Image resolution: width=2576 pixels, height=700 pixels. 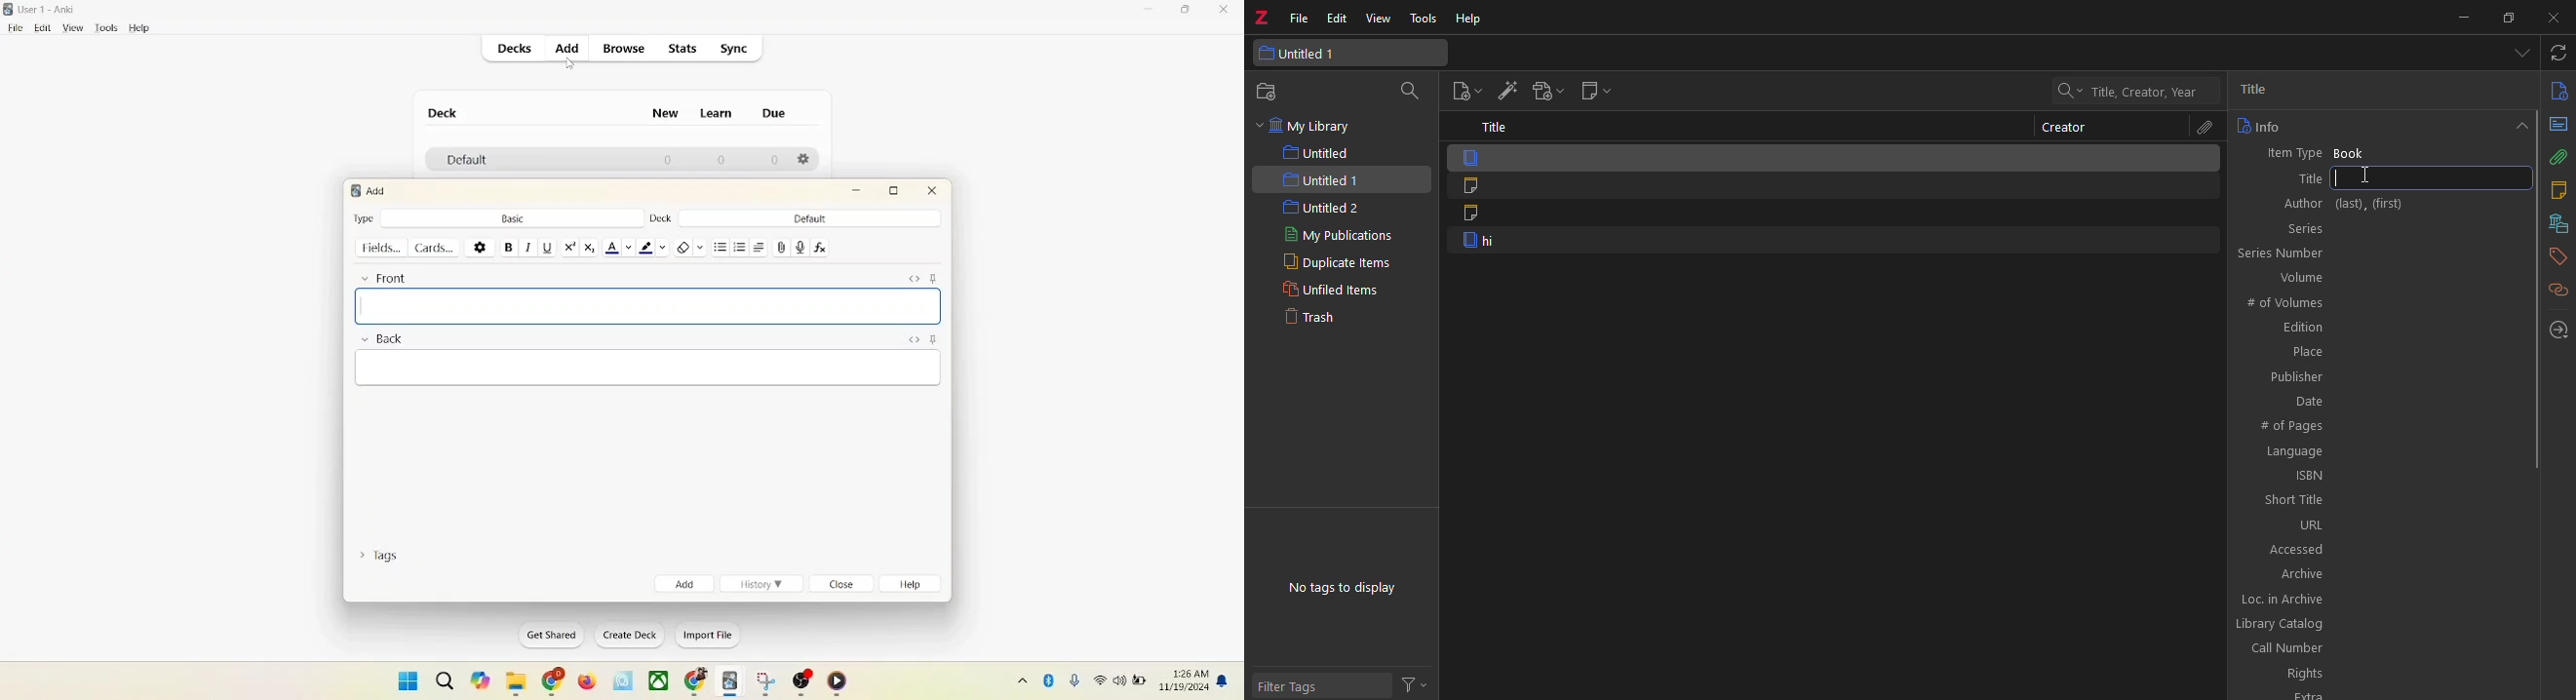 I want to click on Author: (last, first), so click(x=2374, y=201).